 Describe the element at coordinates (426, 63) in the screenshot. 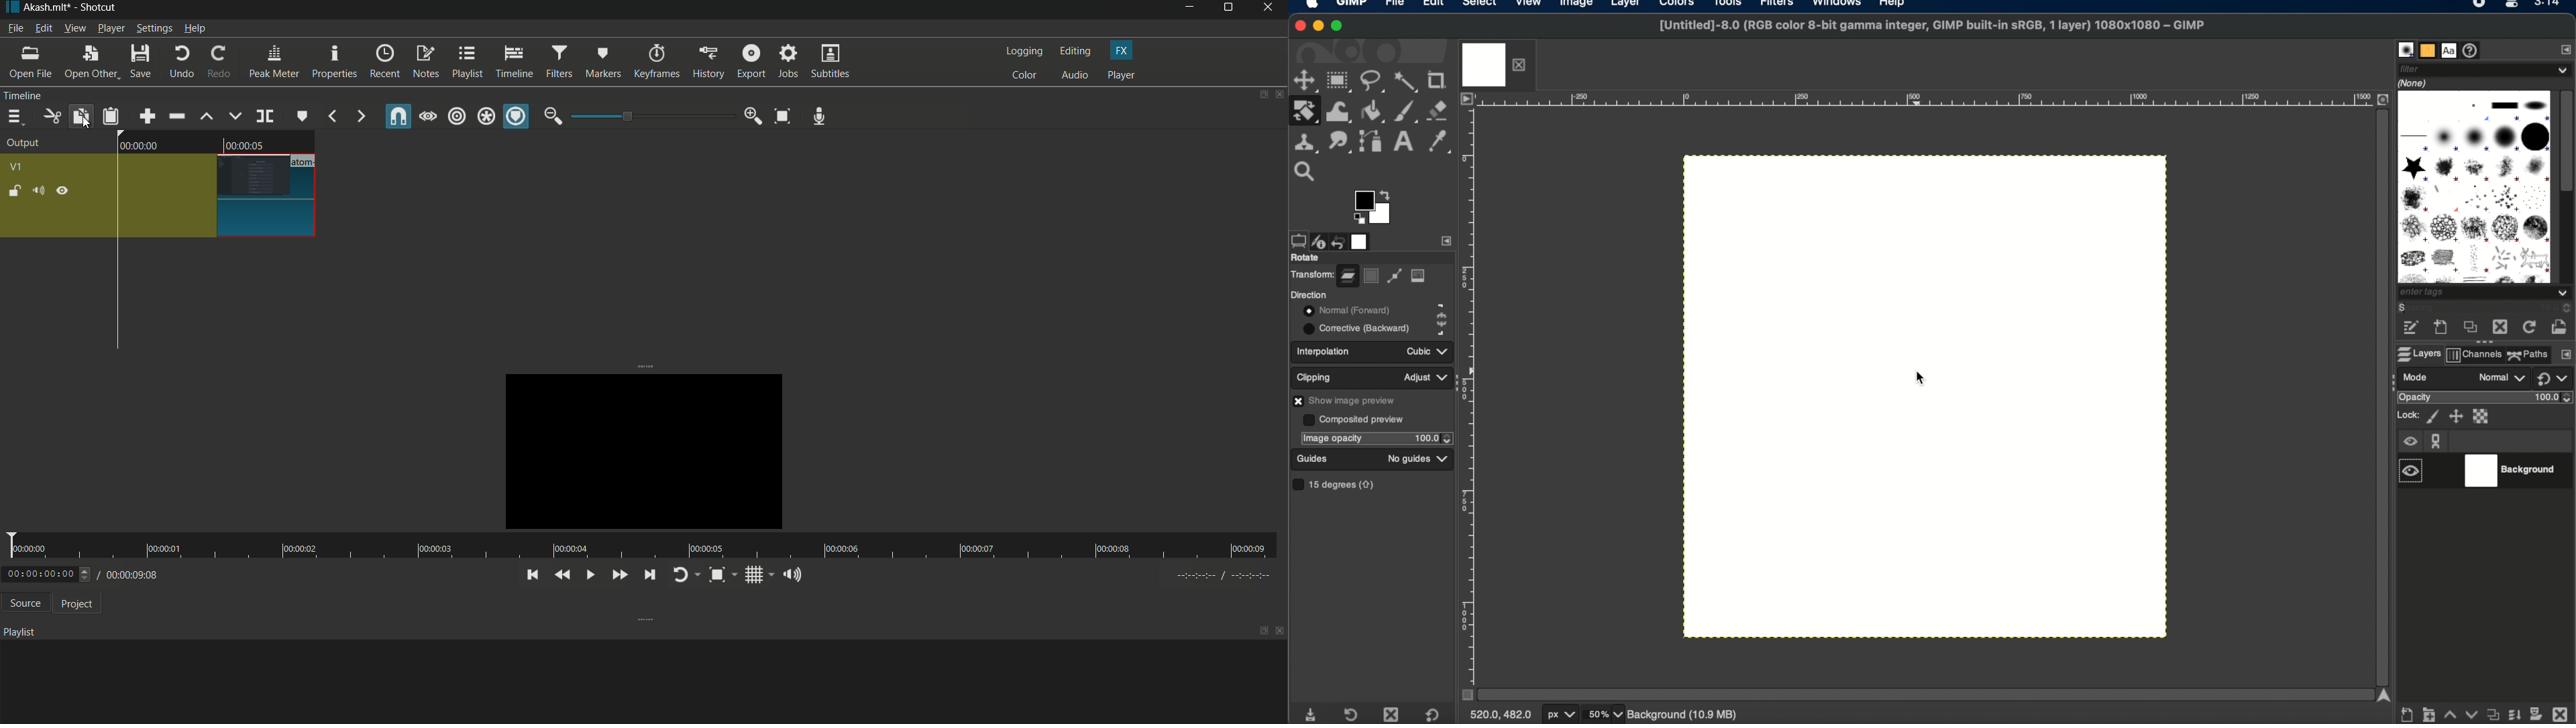

I see `notes` at that location.